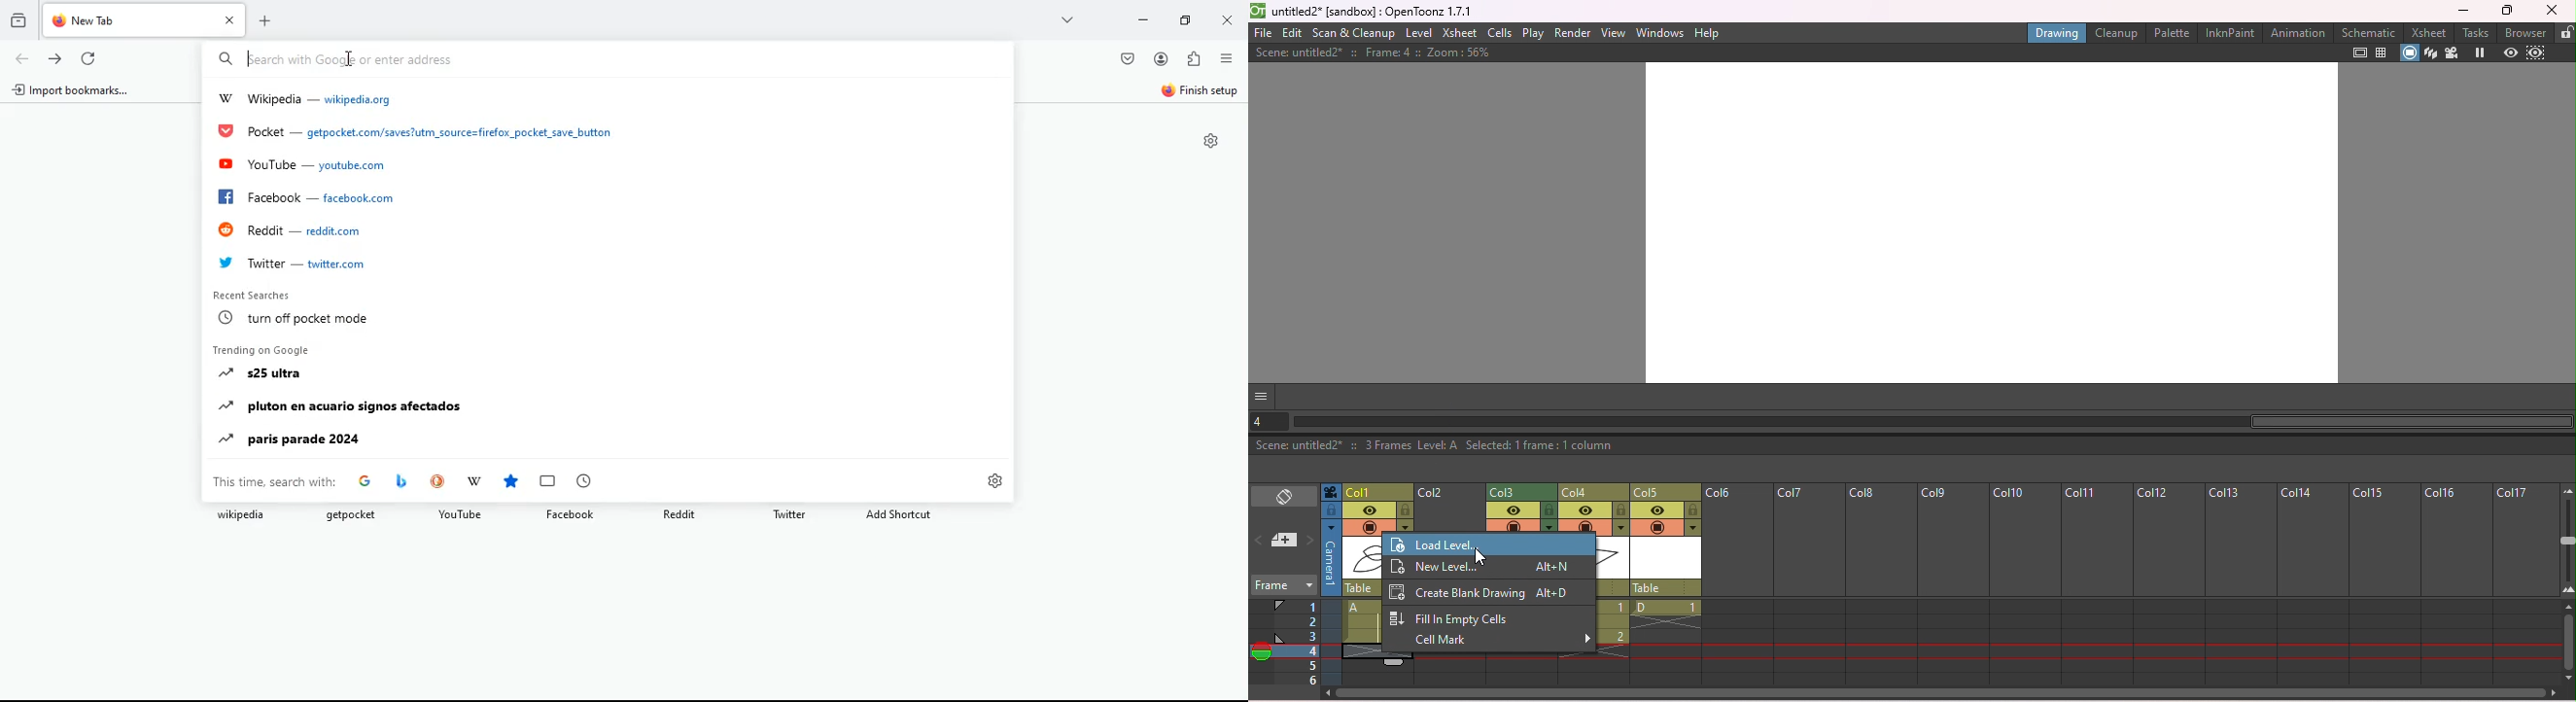  What do you see at coordinates (1227, 61) in the screenshot?
I see `options` at bounding box center [1227, 61].